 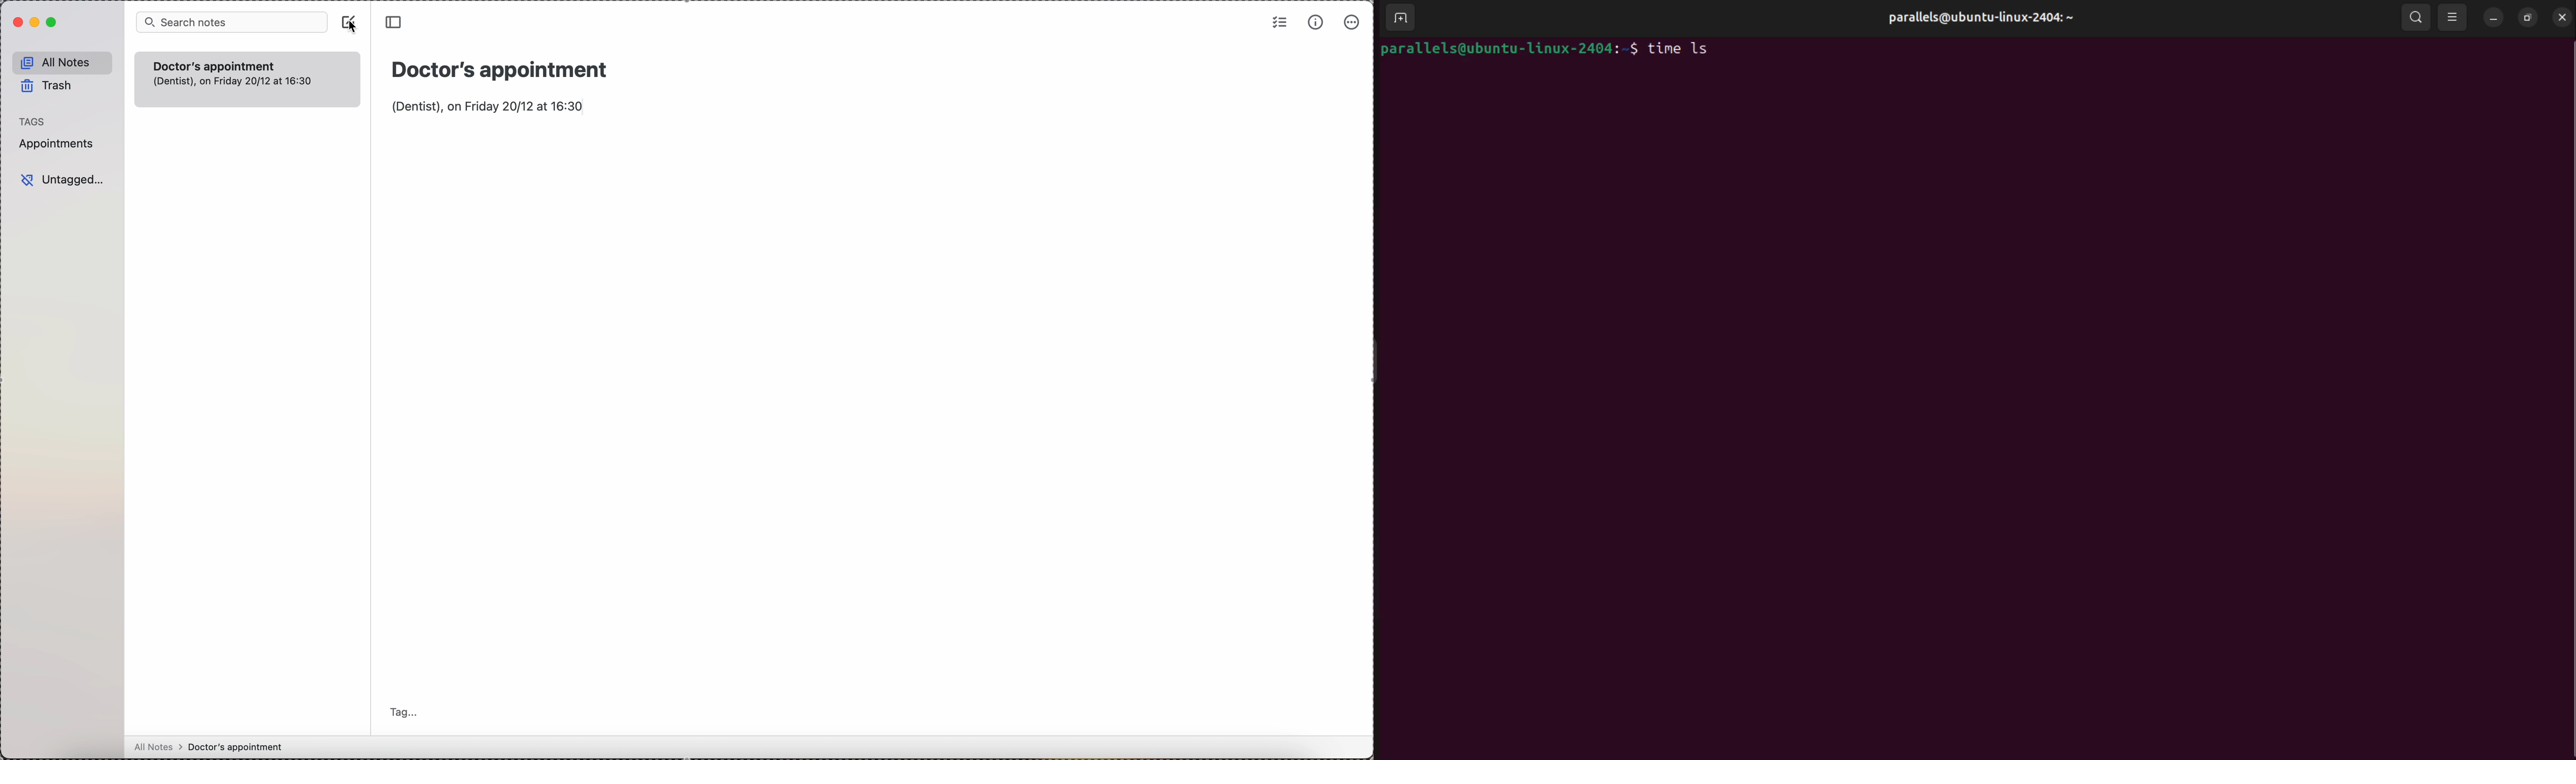 I want to click on click on create note, so click(x=348, y=22).